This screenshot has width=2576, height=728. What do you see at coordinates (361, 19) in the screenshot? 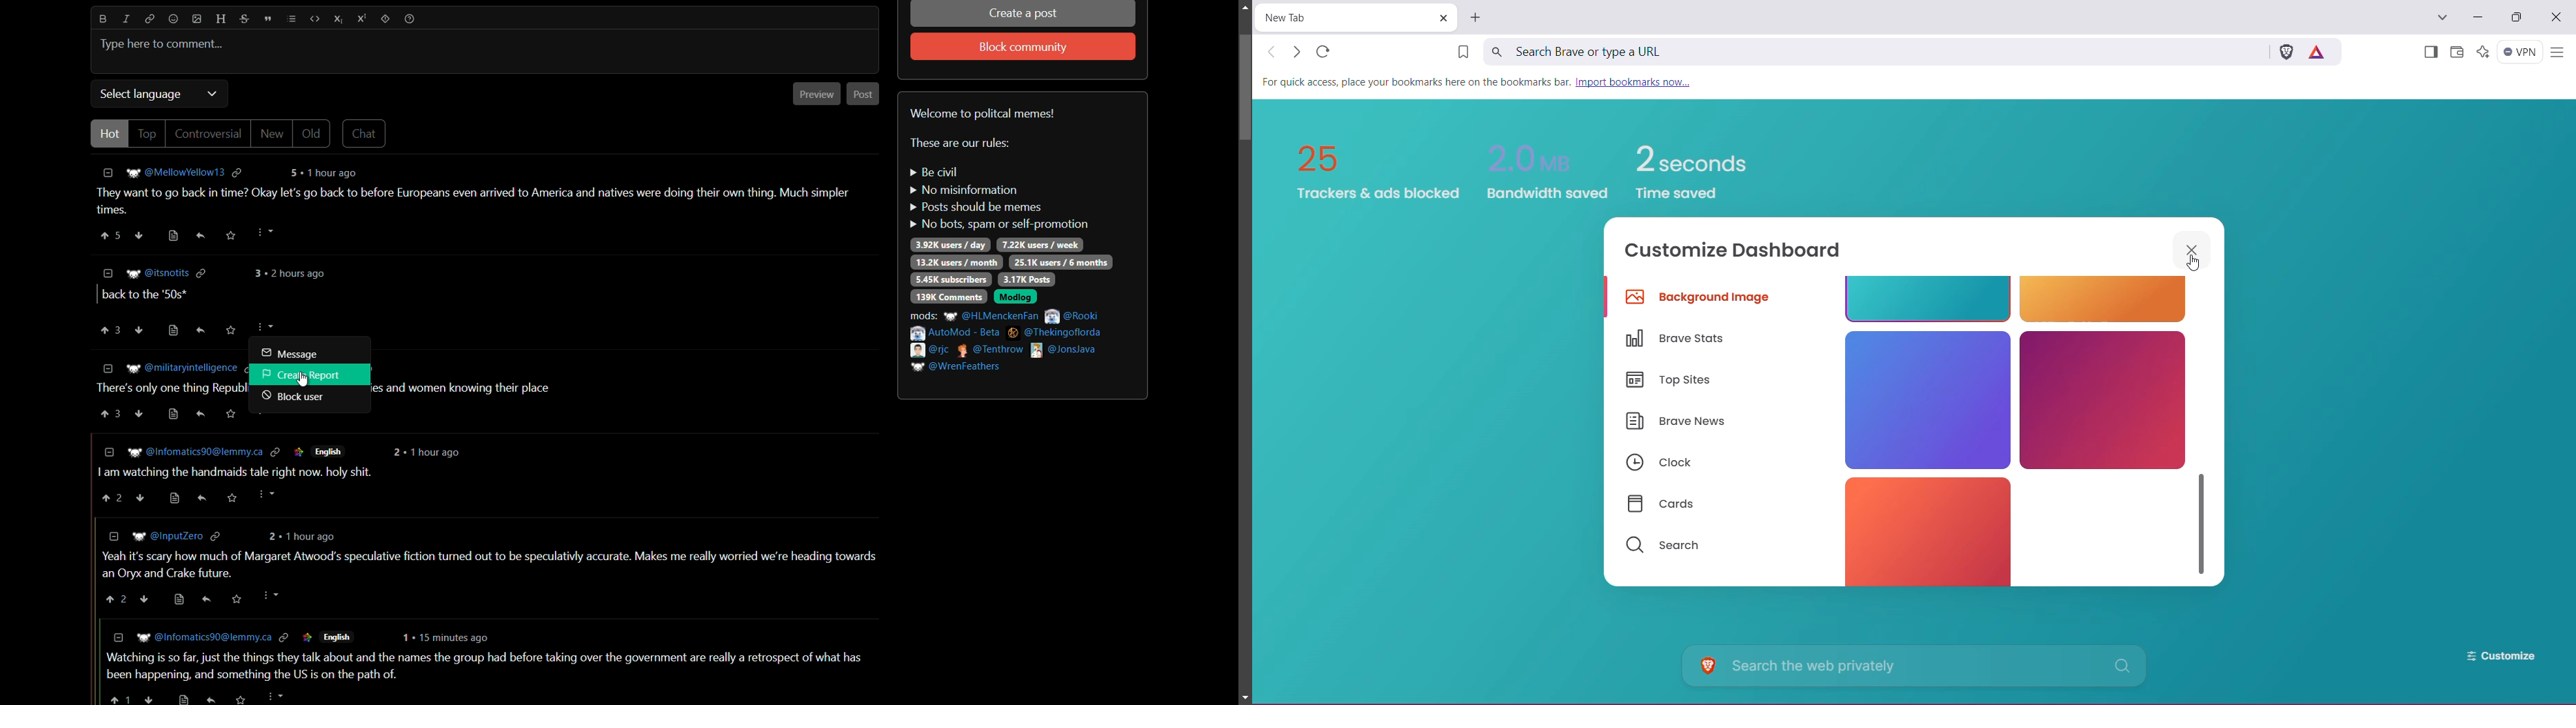
I see `superscript` at bounding box center [361, 19].